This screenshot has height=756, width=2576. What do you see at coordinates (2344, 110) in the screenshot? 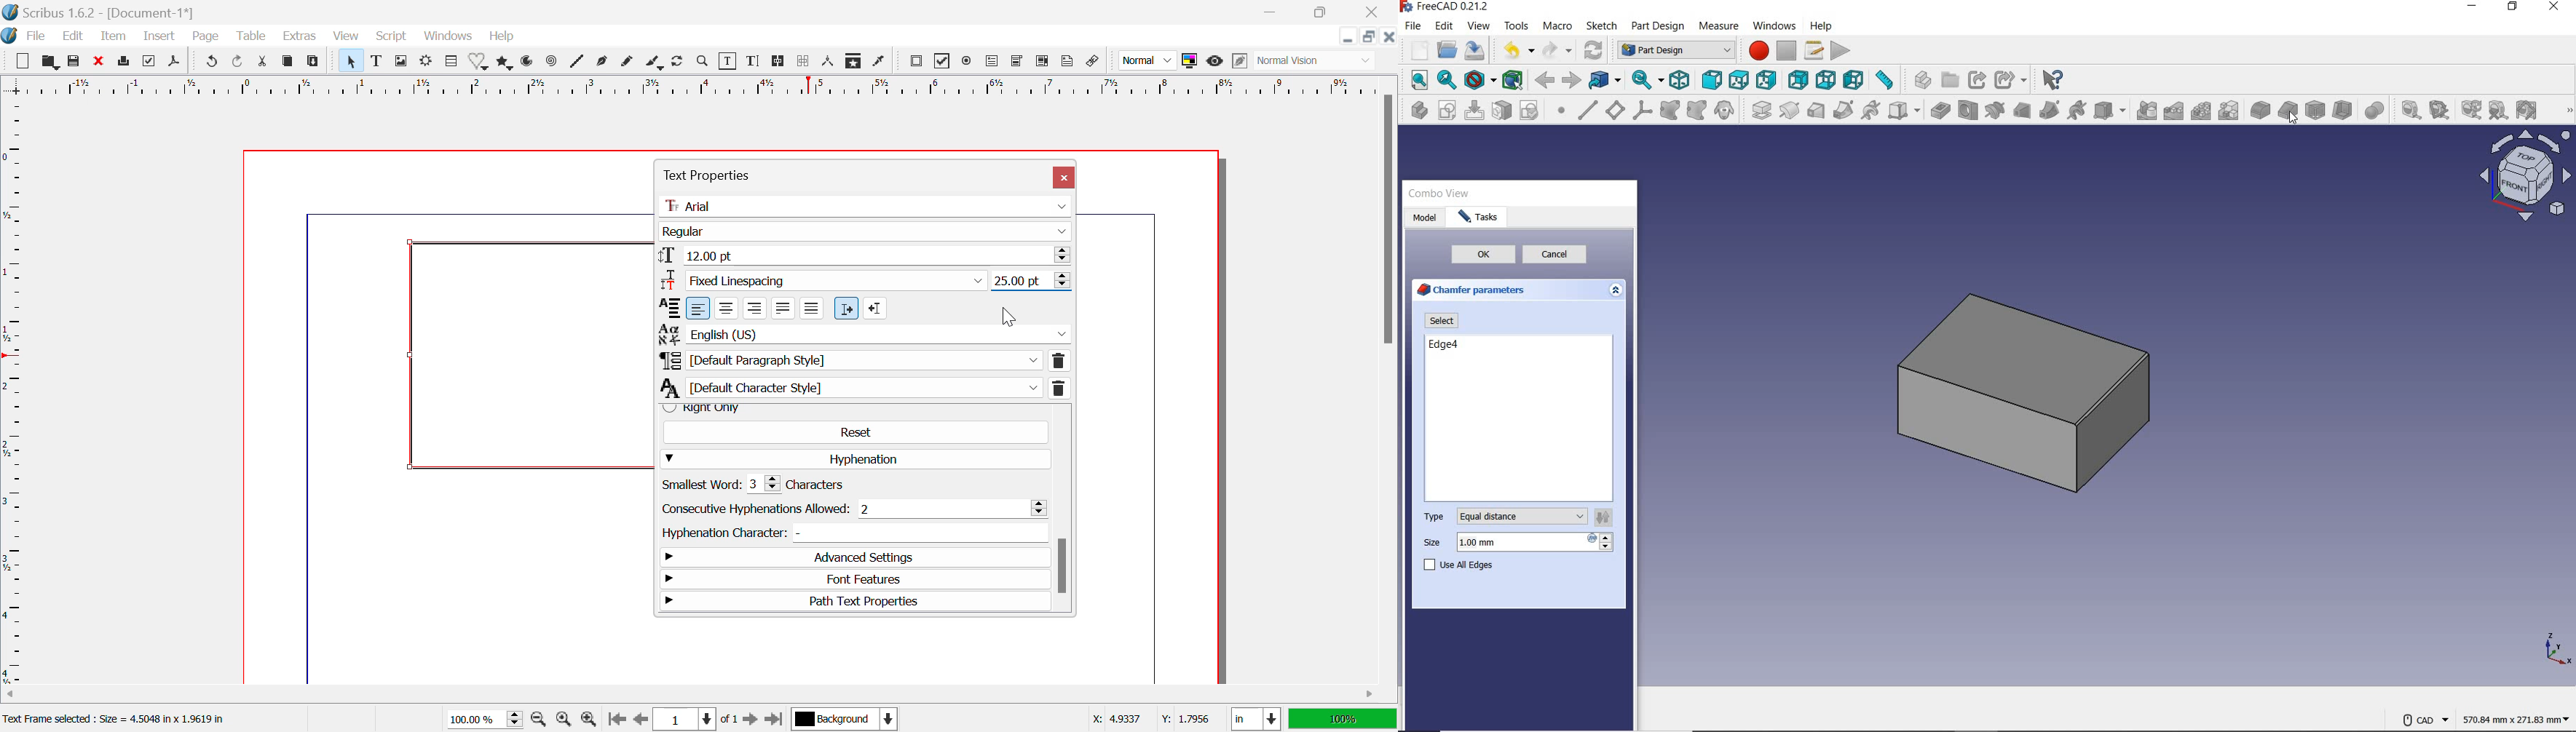
I see `thickness` at bounding box center [2344, 110].